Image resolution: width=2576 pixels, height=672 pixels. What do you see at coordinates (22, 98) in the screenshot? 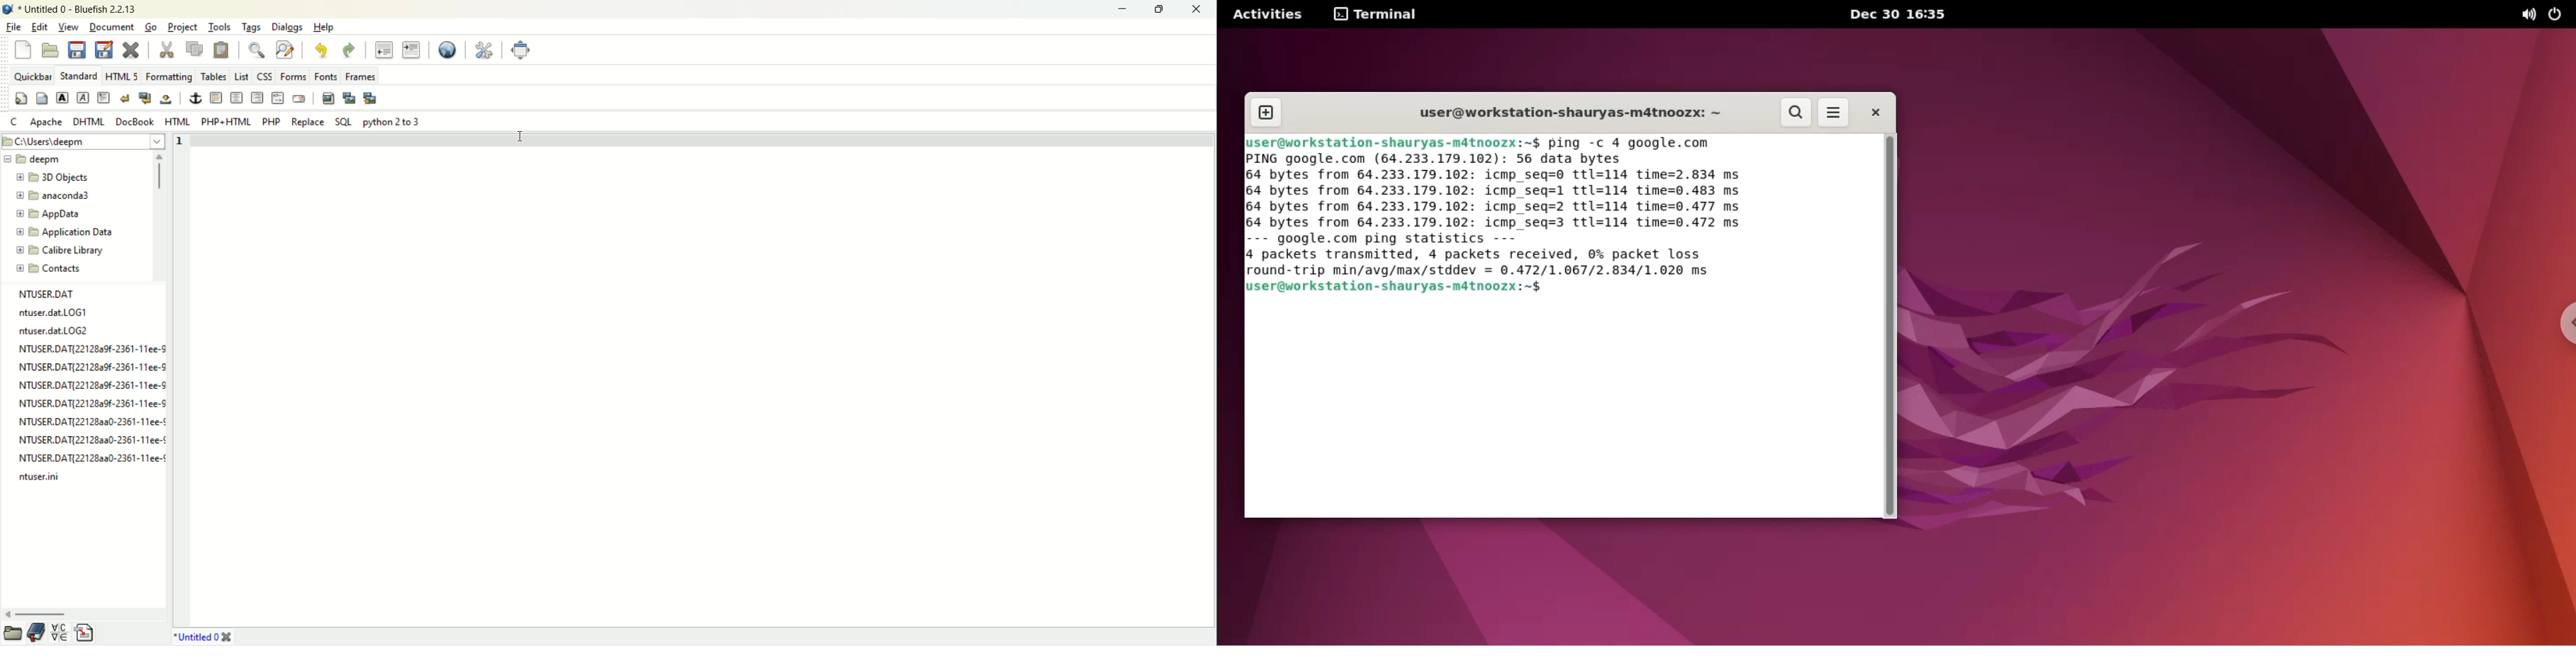
I see `quick settings` at bounding box center [22, 98].